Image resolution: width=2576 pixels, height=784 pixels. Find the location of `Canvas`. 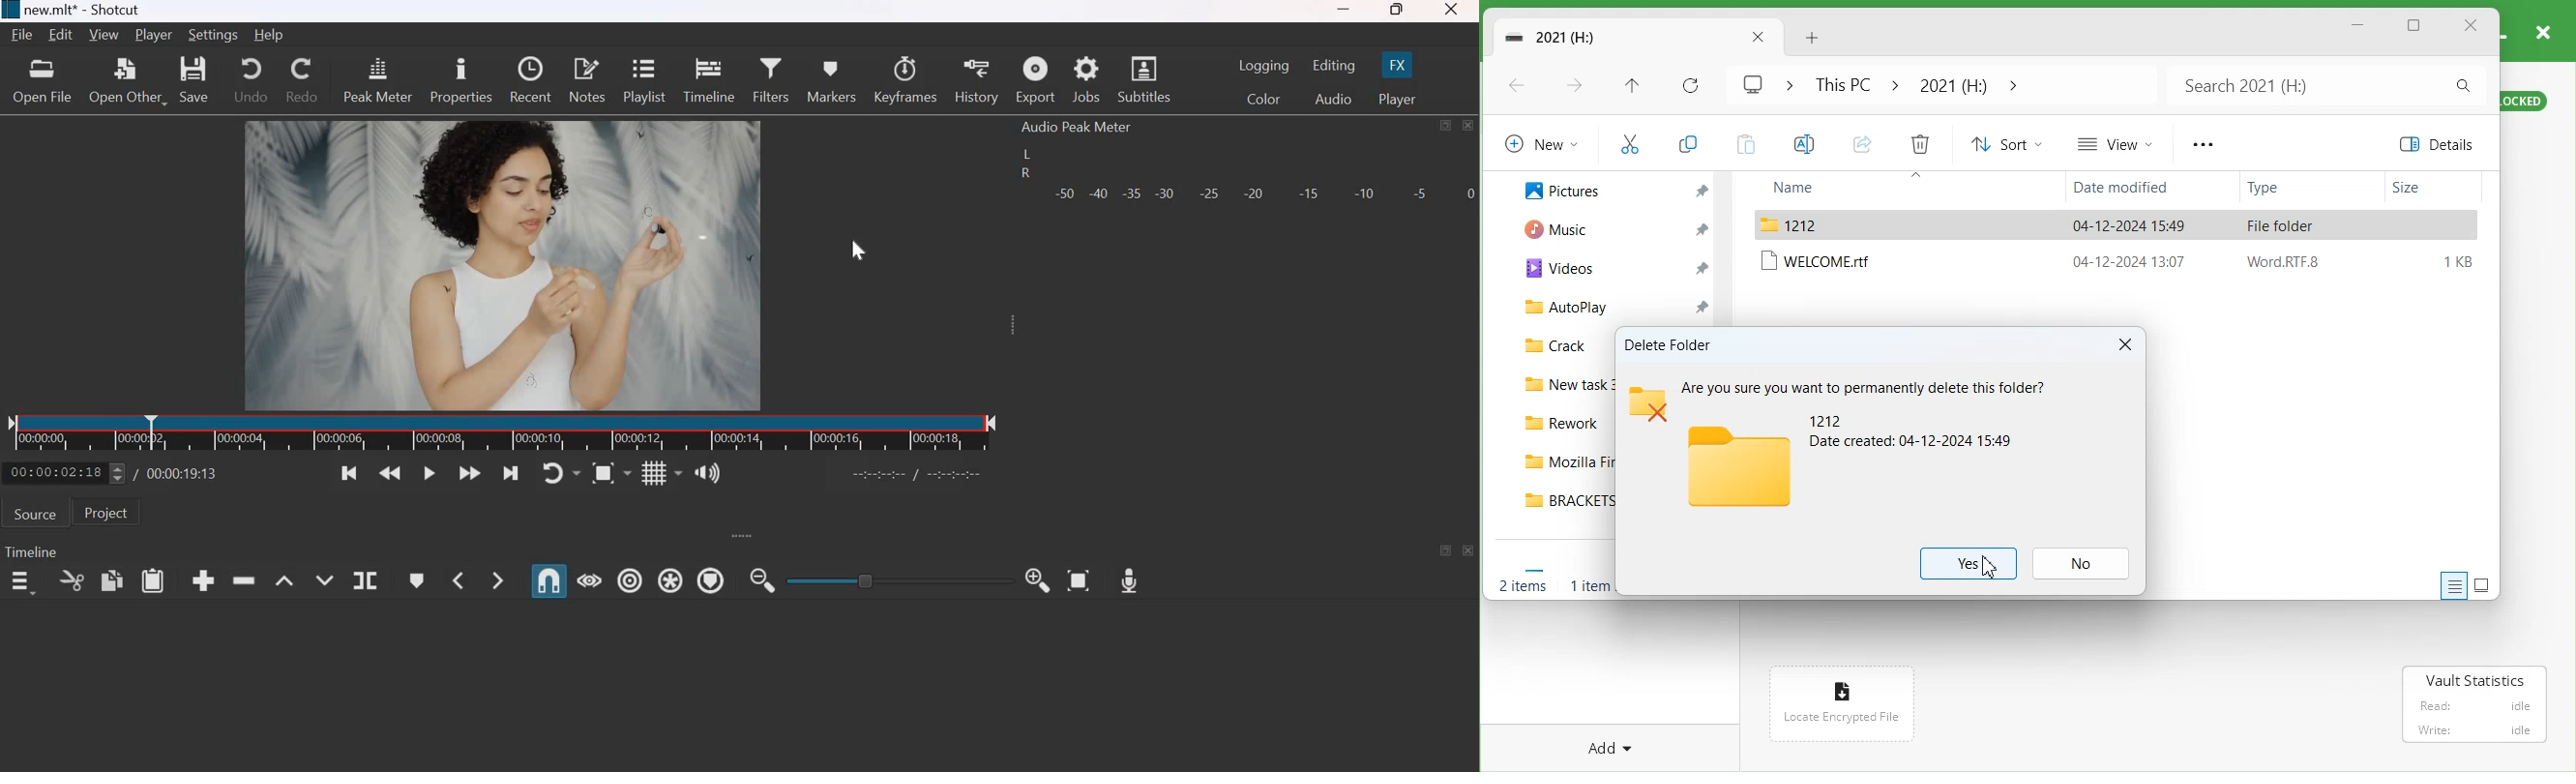

Canvas is located at coordinates (512, 265).